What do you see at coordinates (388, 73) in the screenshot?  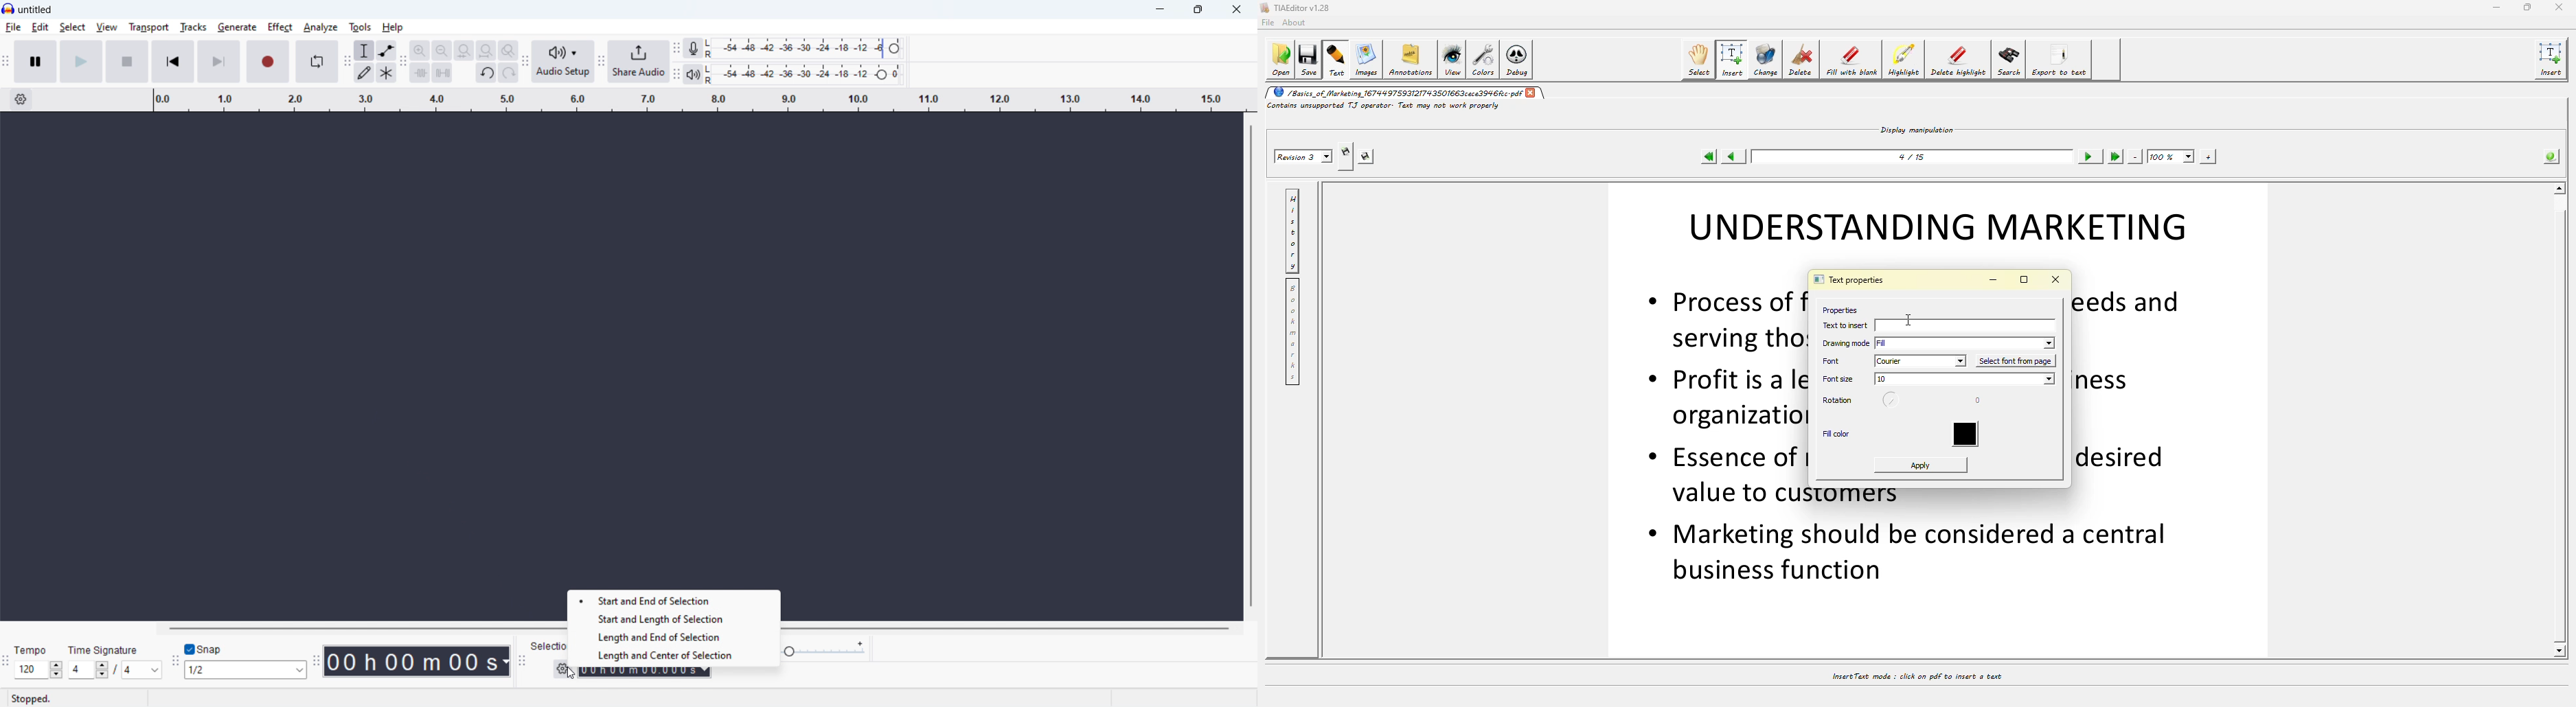 I see `multi tool` at bounding box center [388, 73].